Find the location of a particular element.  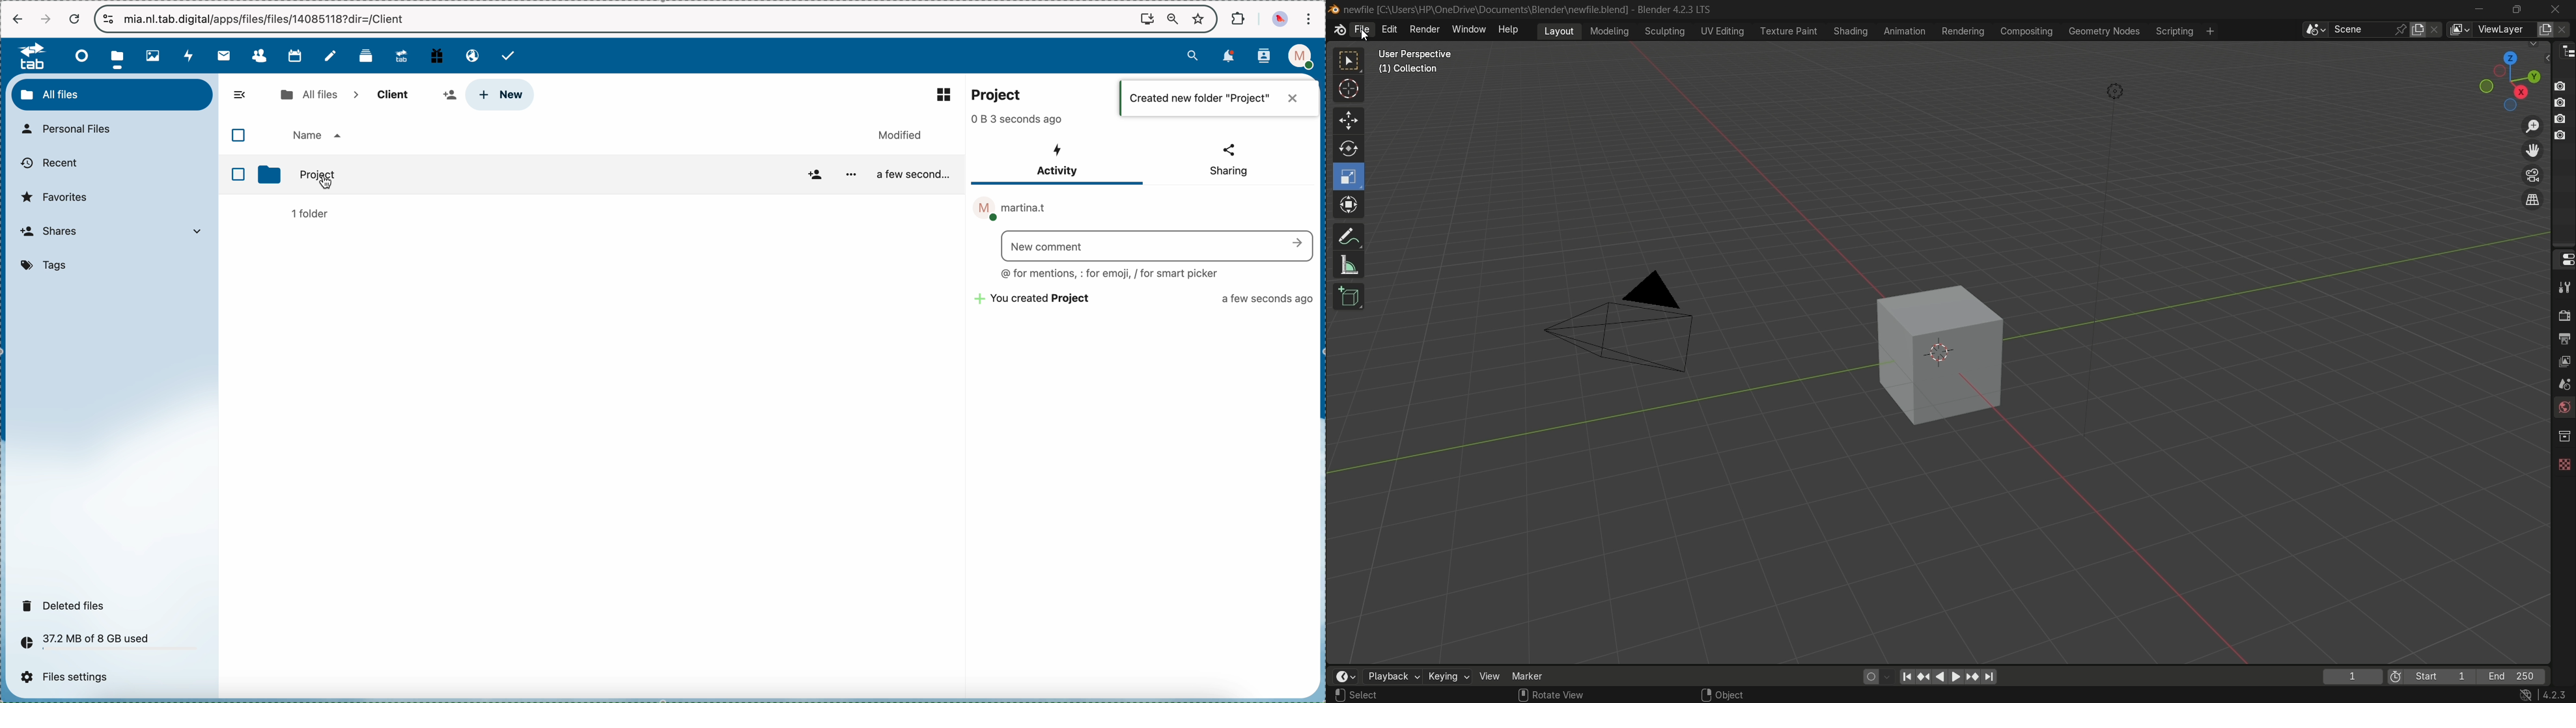

all files is located at coordinates (308, 95).